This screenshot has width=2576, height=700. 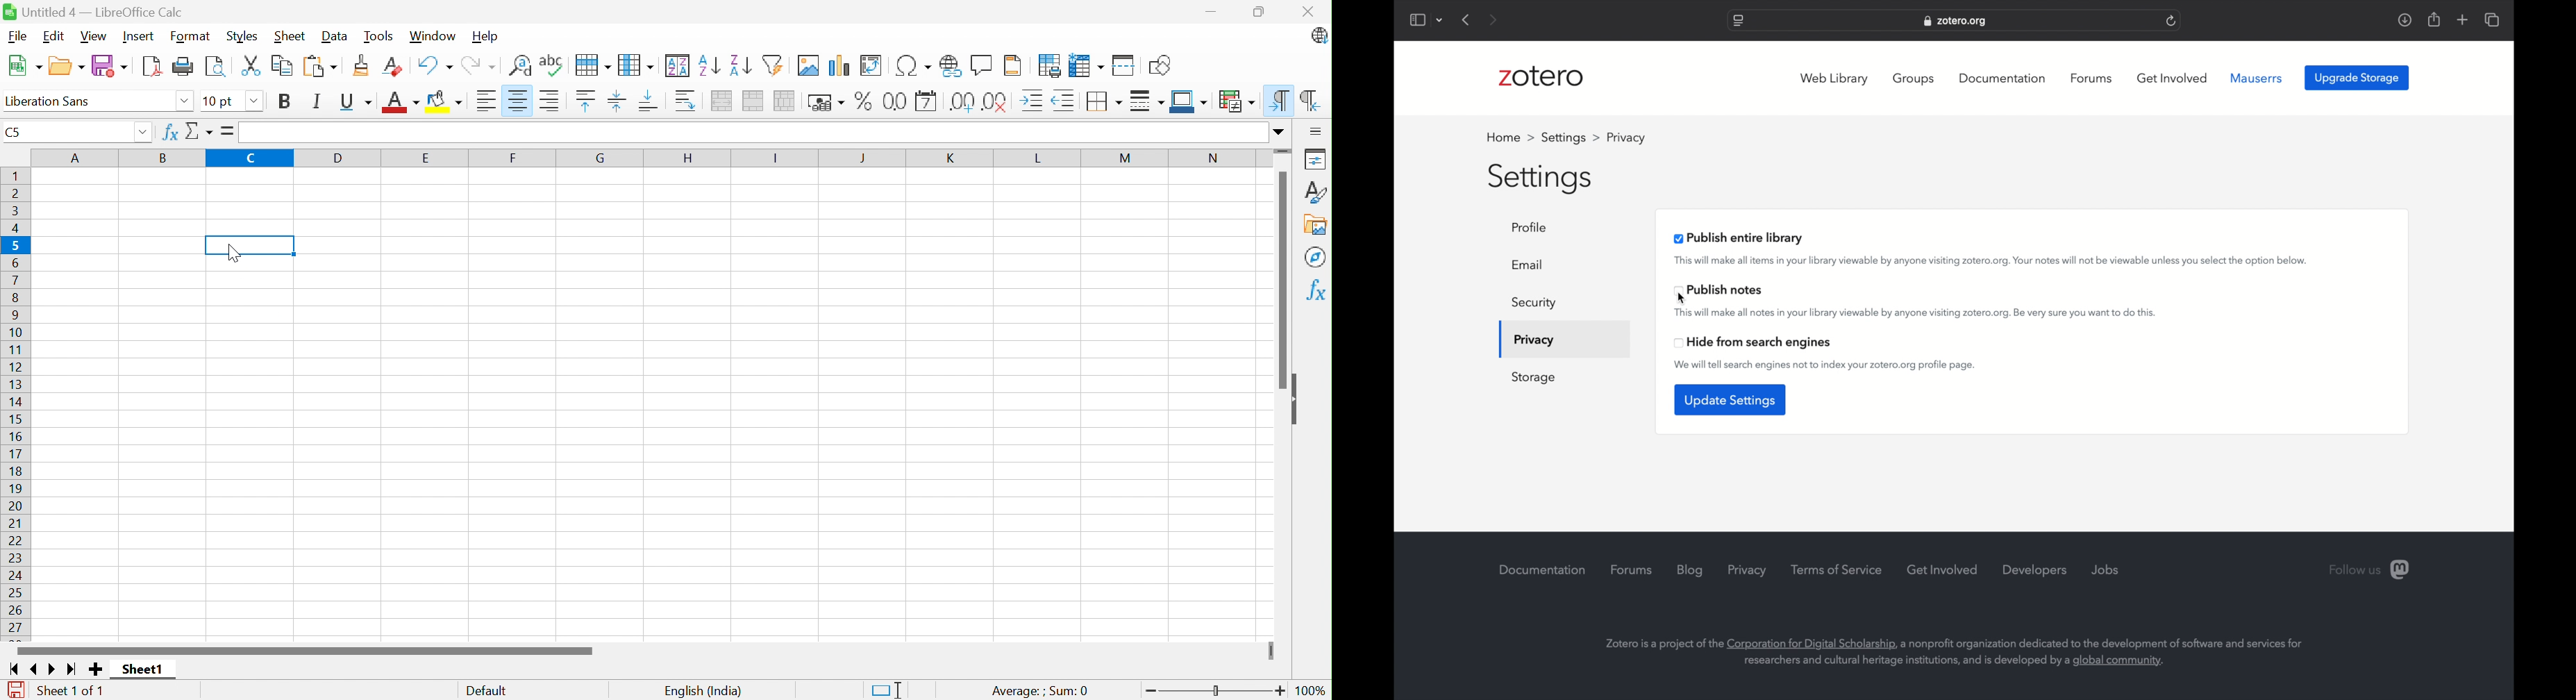 What do you see at coordinates (93, 11) in the screenshot?
I see `Untitled 4 - LibreOffice Calc` at bounding box center [93, 11].